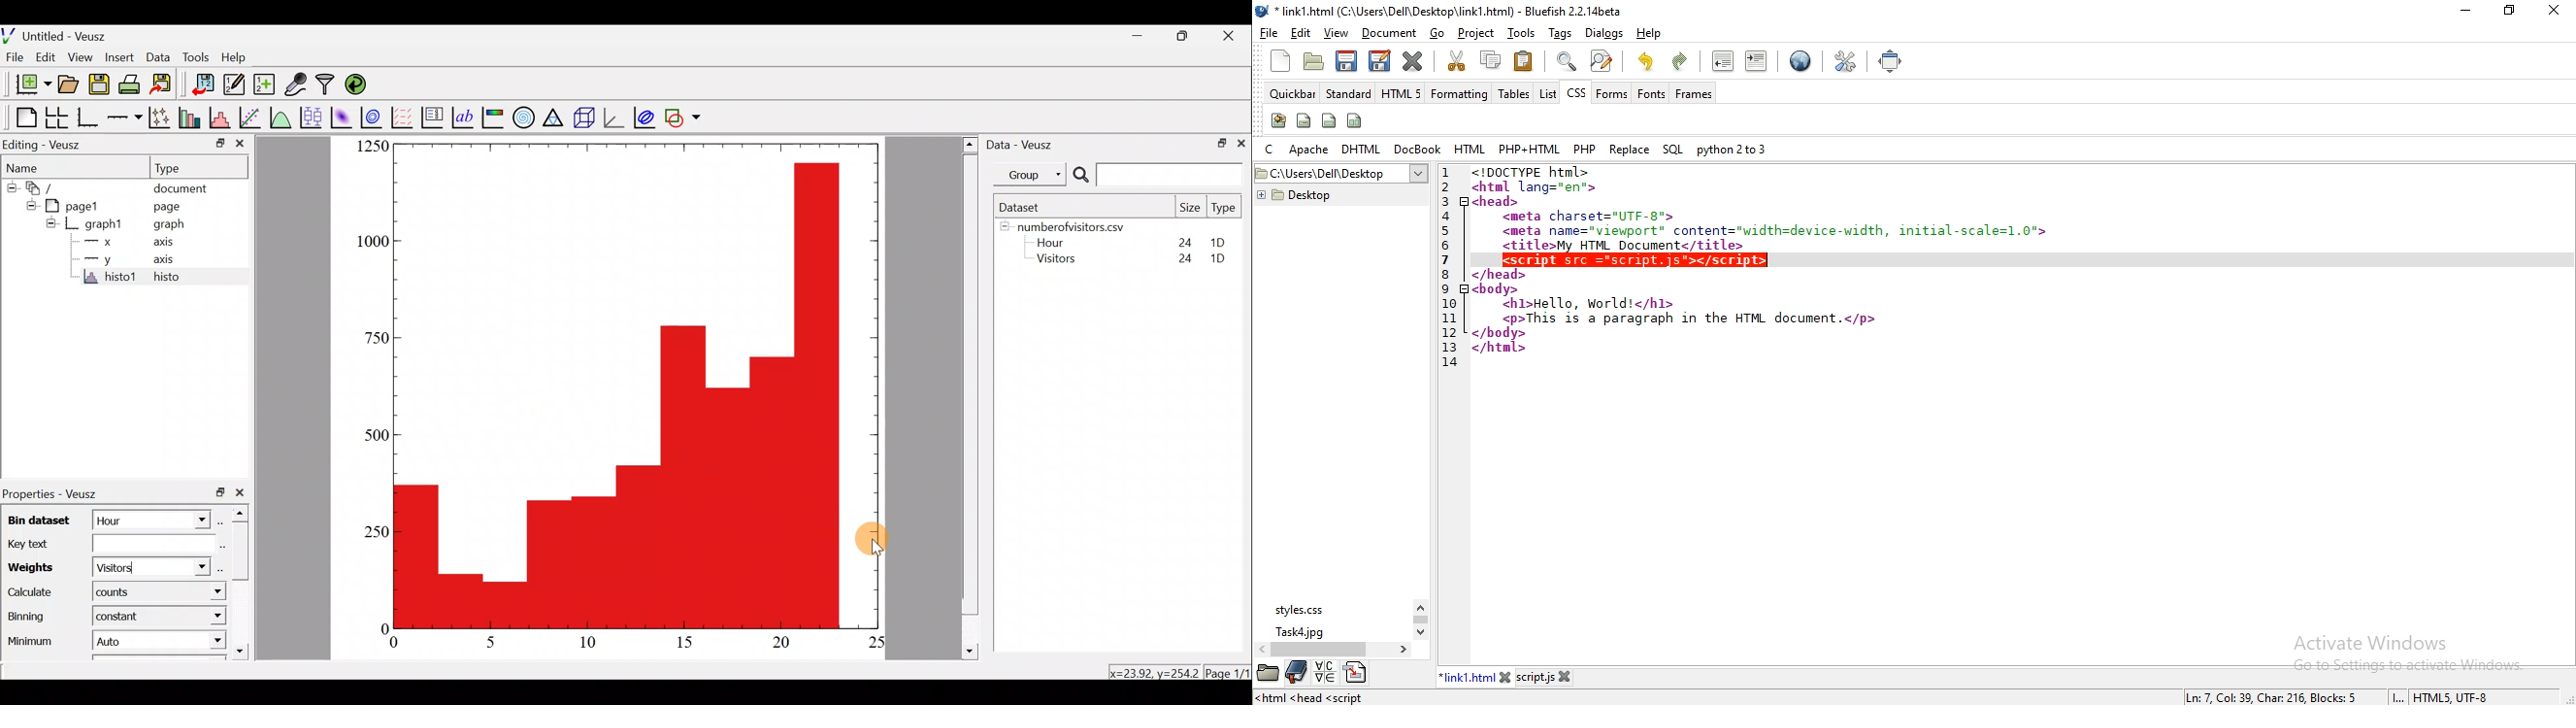 This screenshot has width=2576, height=728. What do you see at coordinates (1602, 33) in the screenshot?
I see `dialog` at bounding box center [1602, 33].